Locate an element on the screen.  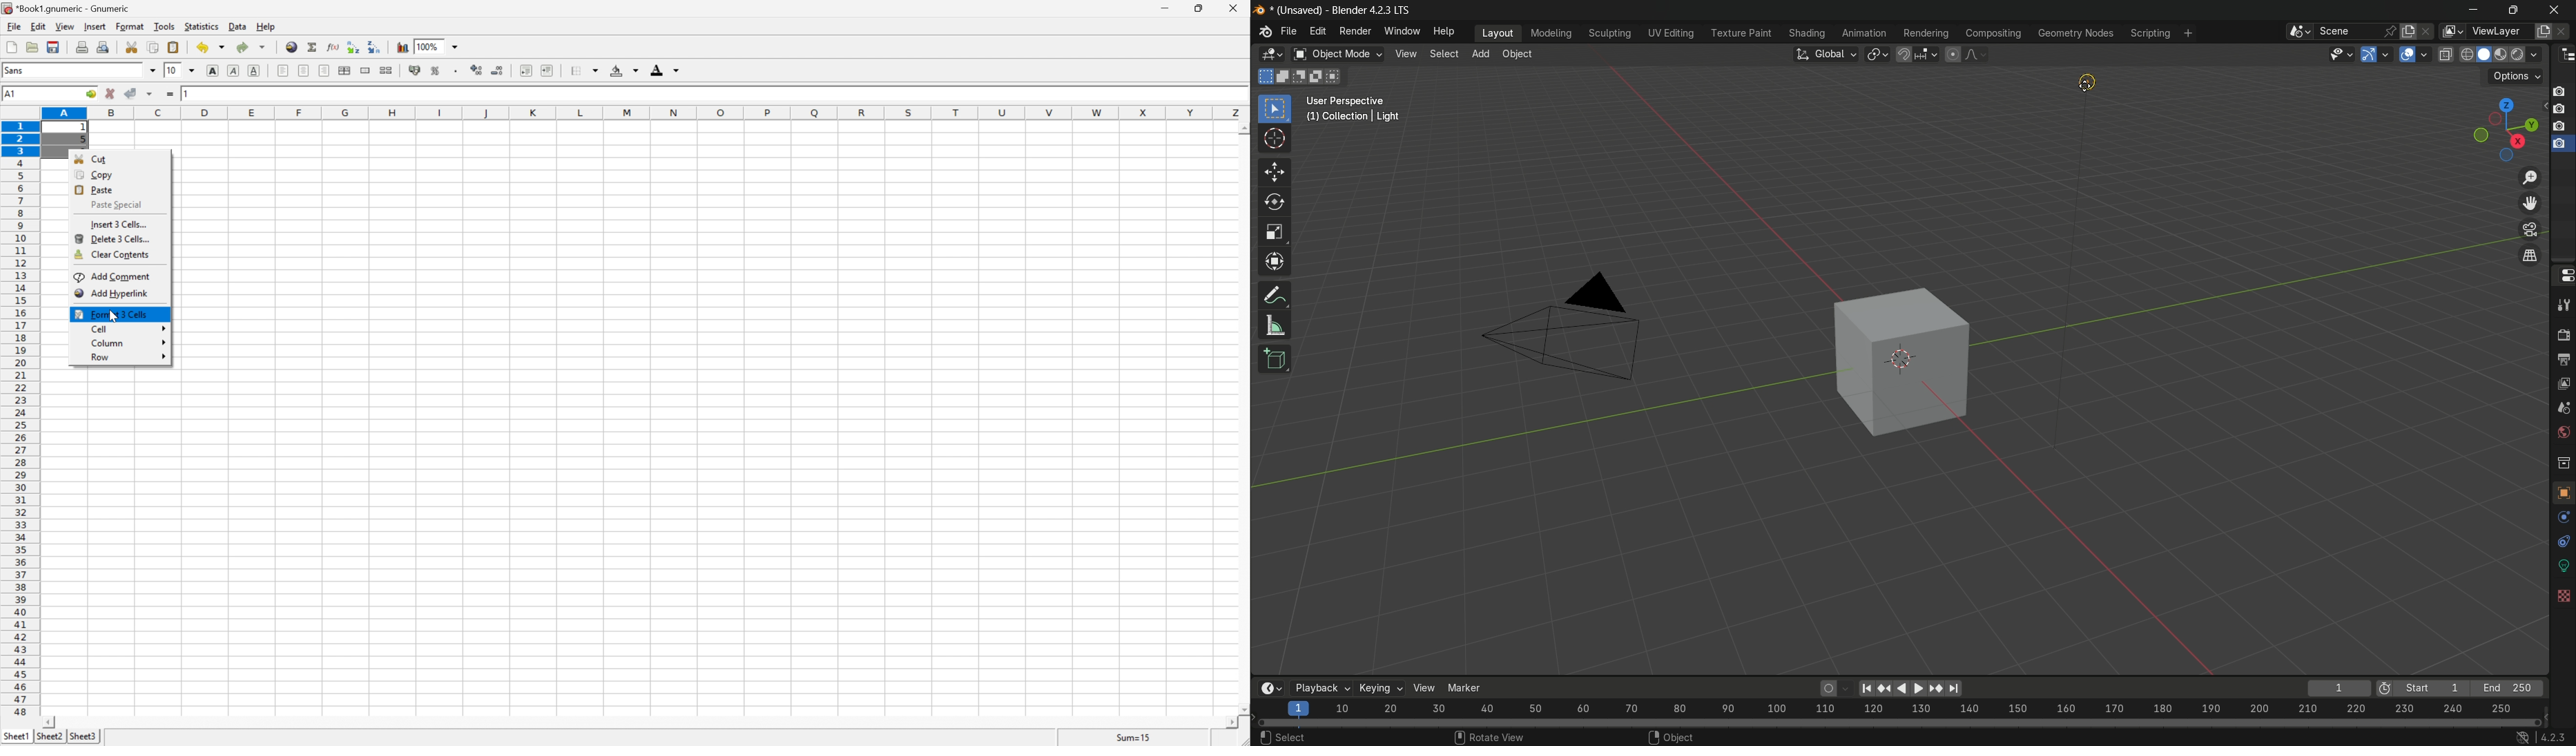
copy is located at coordinates (152, 47).